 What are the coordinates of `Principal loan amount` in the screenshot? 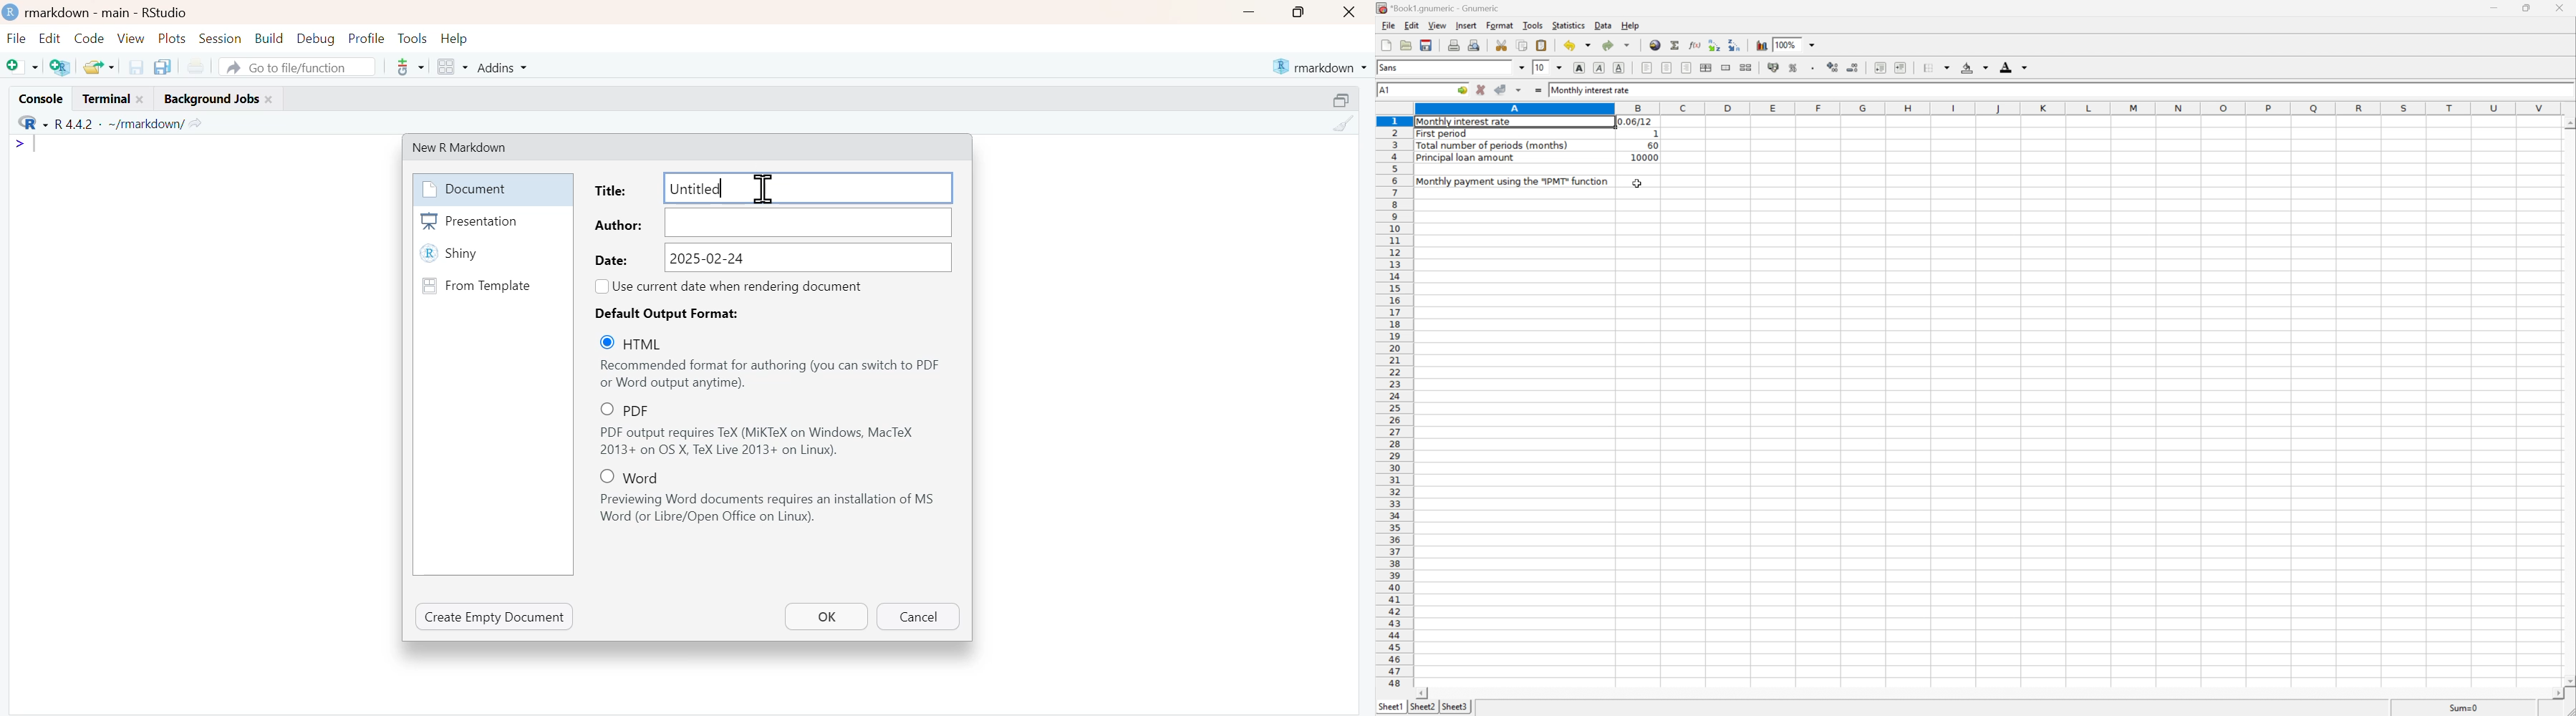 It's located at (1466, 158).